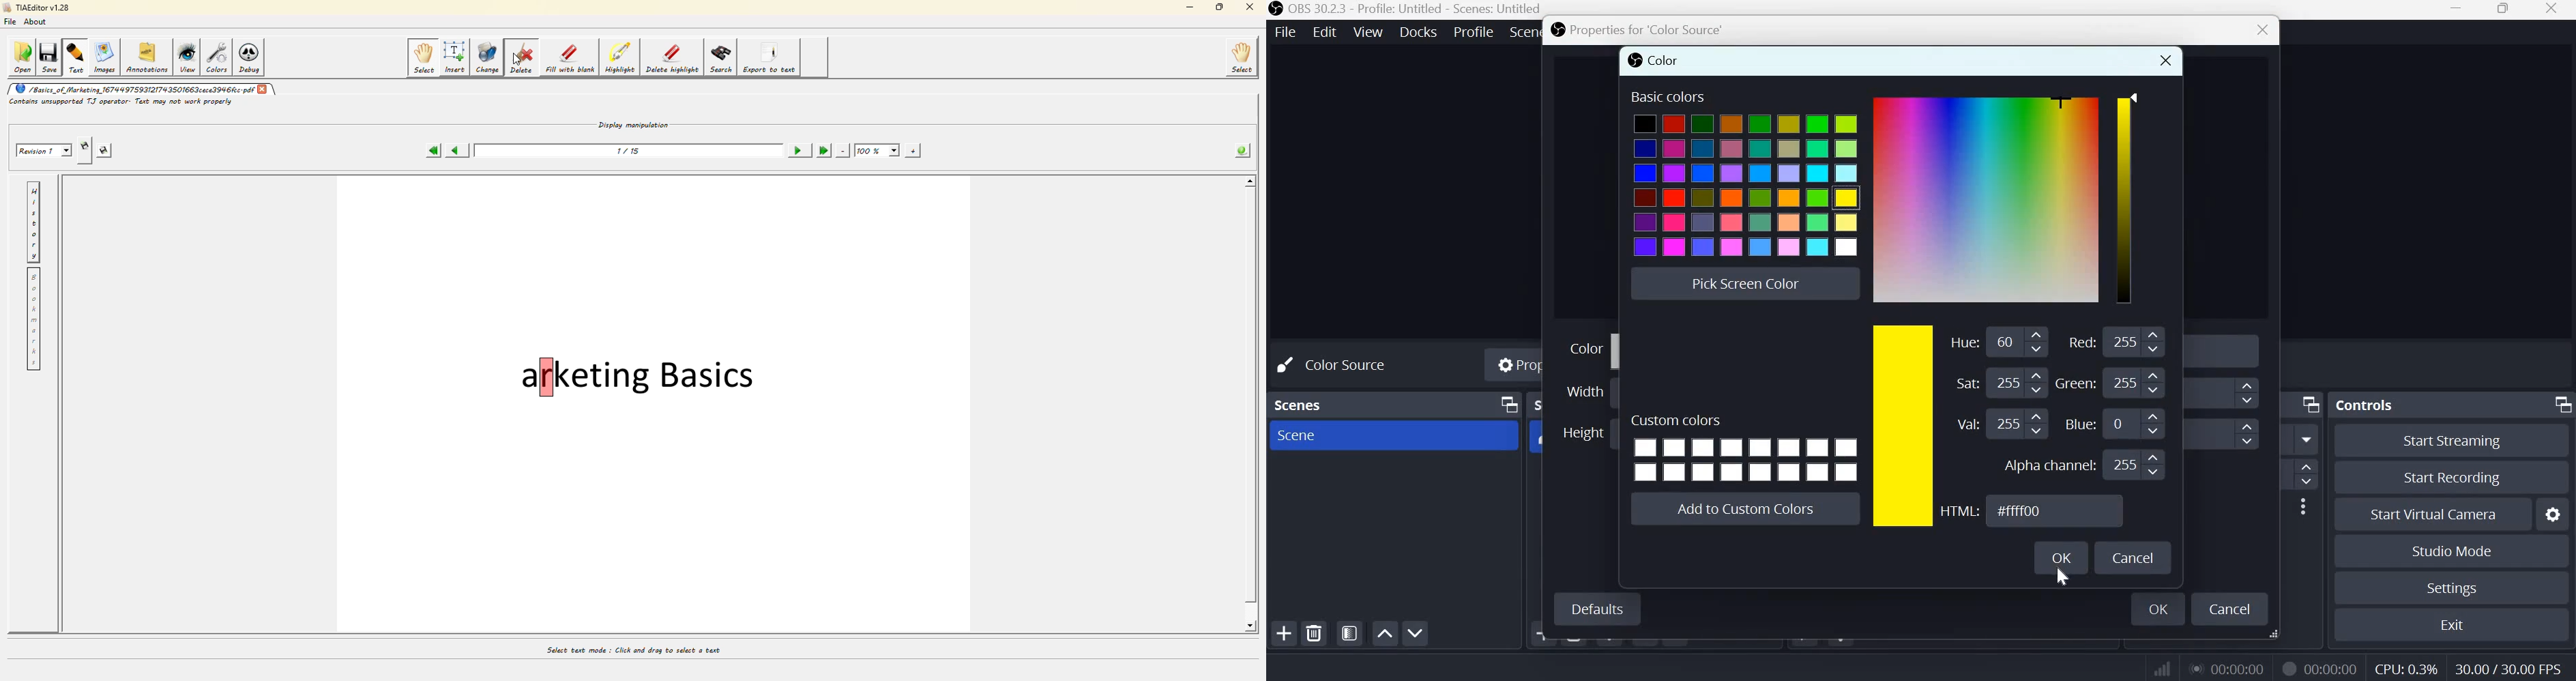 This screenshot has width=2576, height=700. I want to click on colors, so click(1746, 188).